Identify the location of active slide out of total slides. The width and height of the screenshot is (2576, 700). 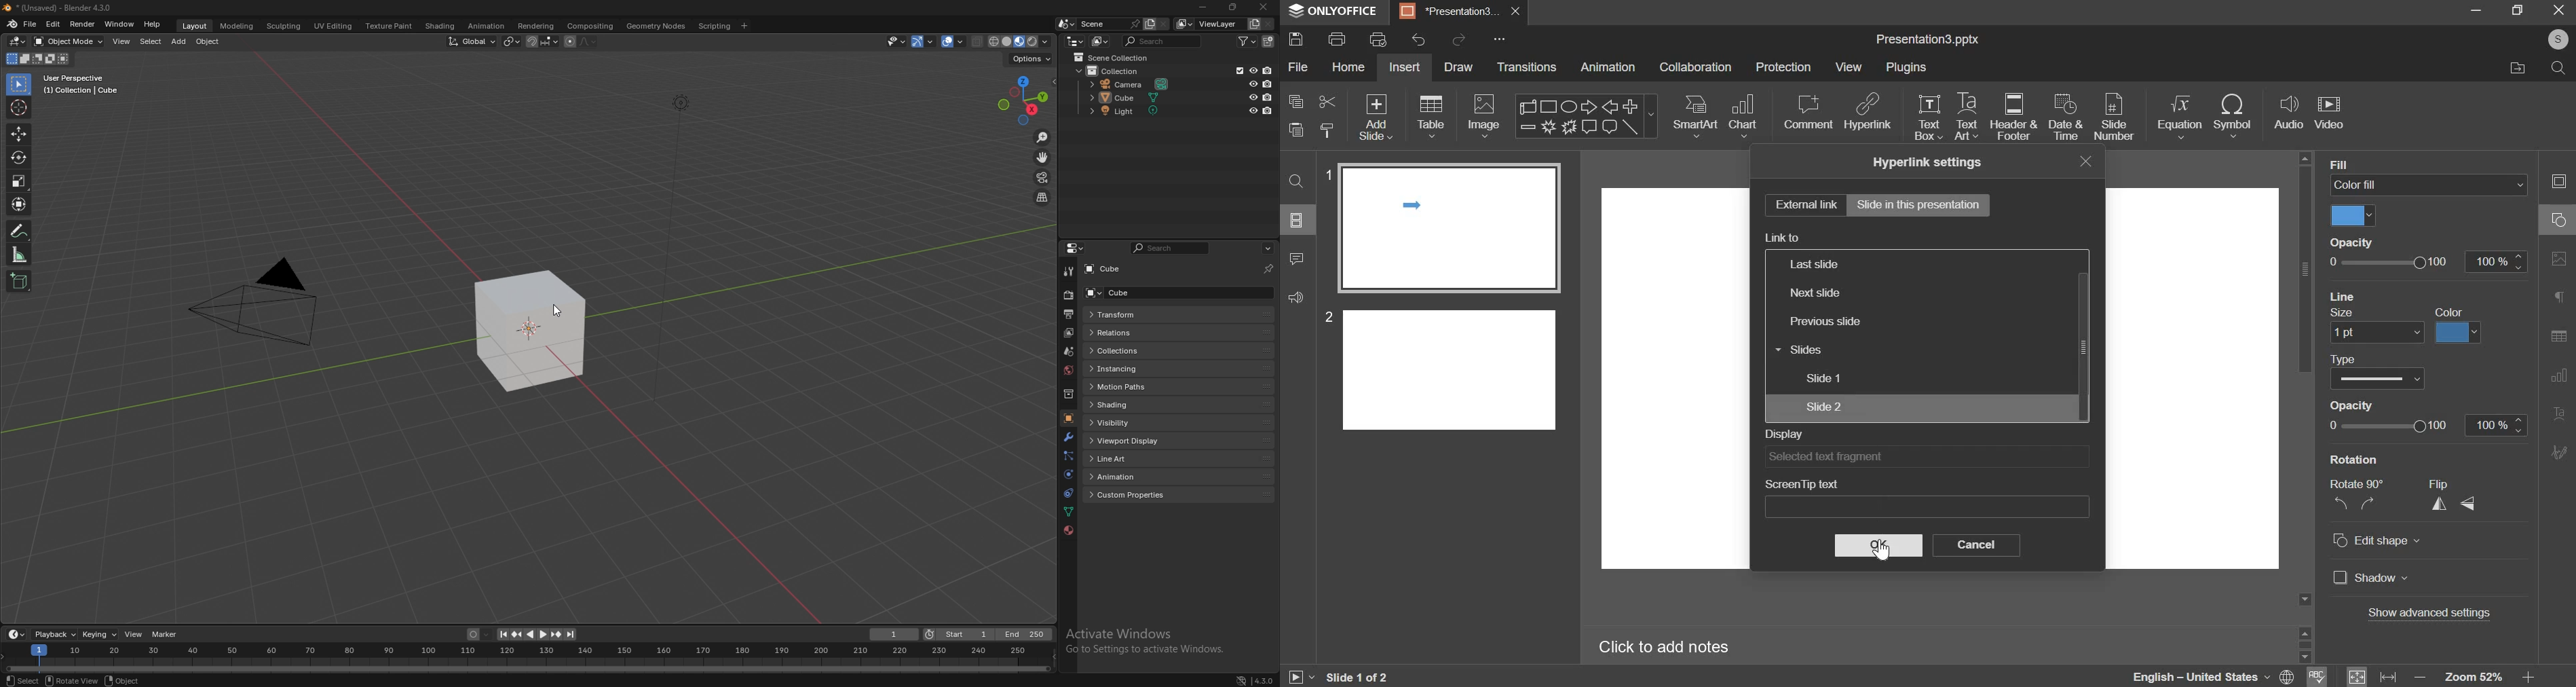
(1357, 677).